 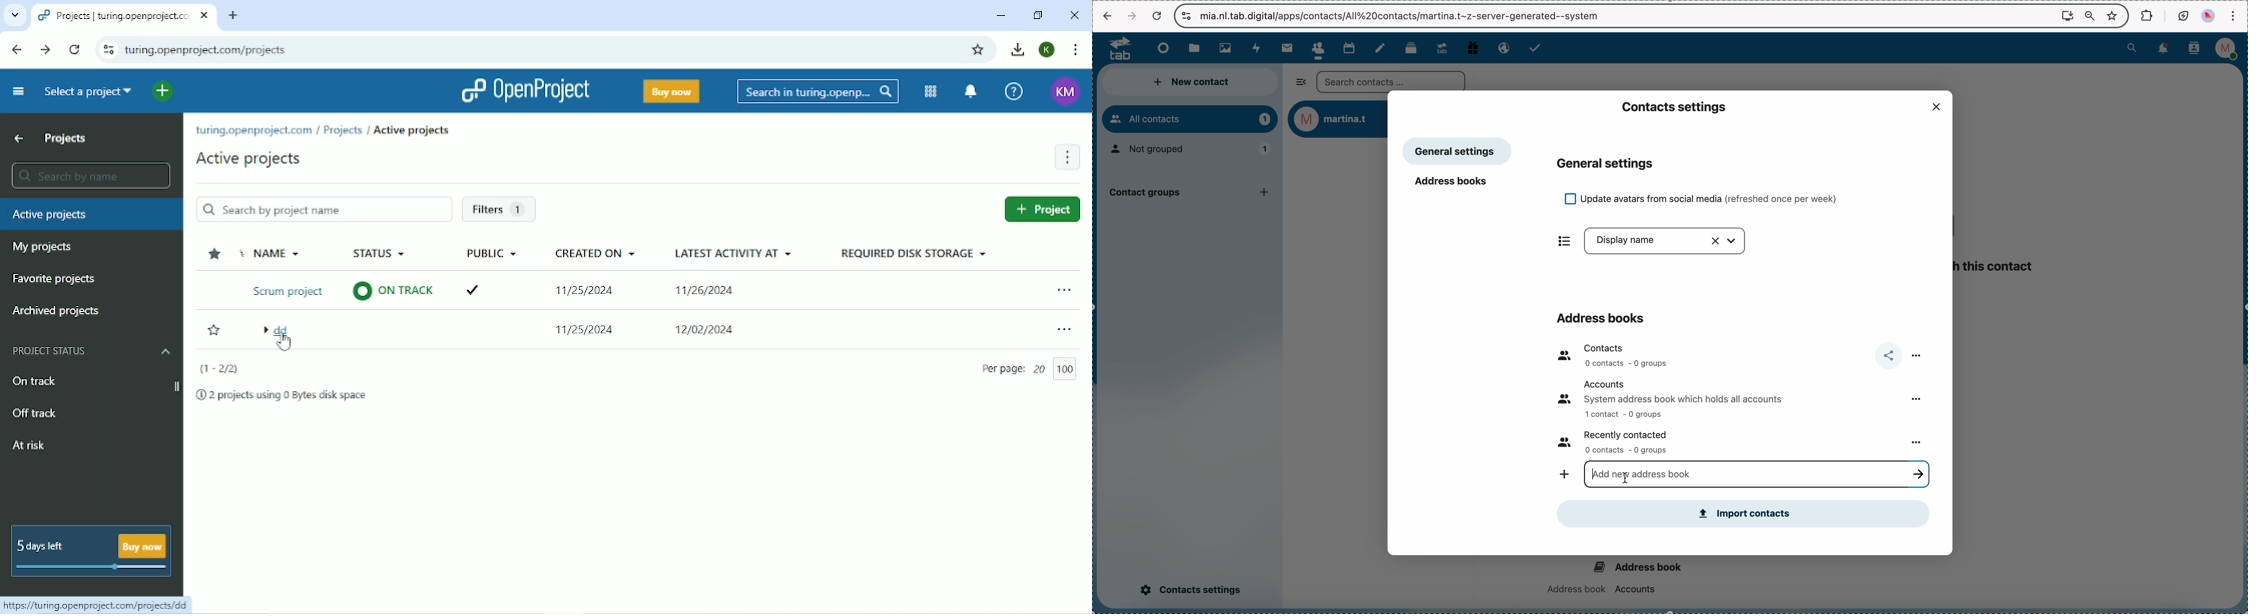 What do you see at coordinates (1192, 83) in the screenshot?
I see `new contact` at bounding box center [1192, 83].